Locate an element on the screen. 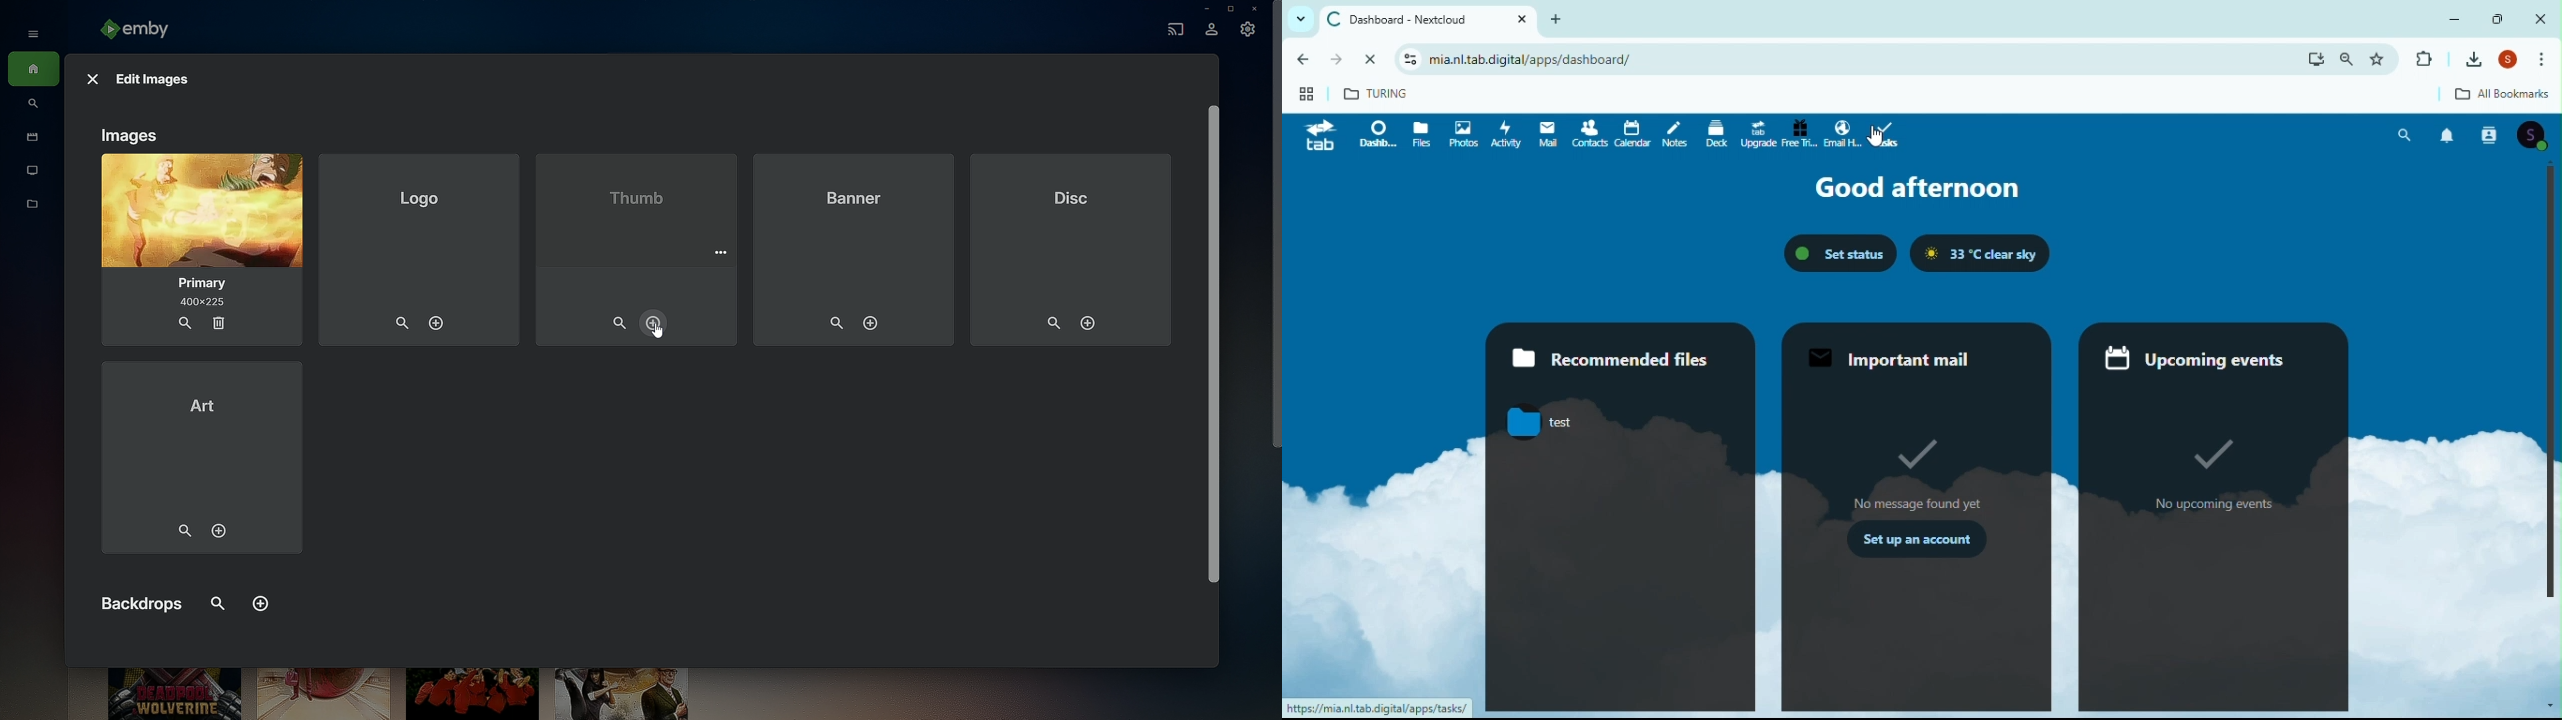  Free trial is located at coordinates (1801, 135).